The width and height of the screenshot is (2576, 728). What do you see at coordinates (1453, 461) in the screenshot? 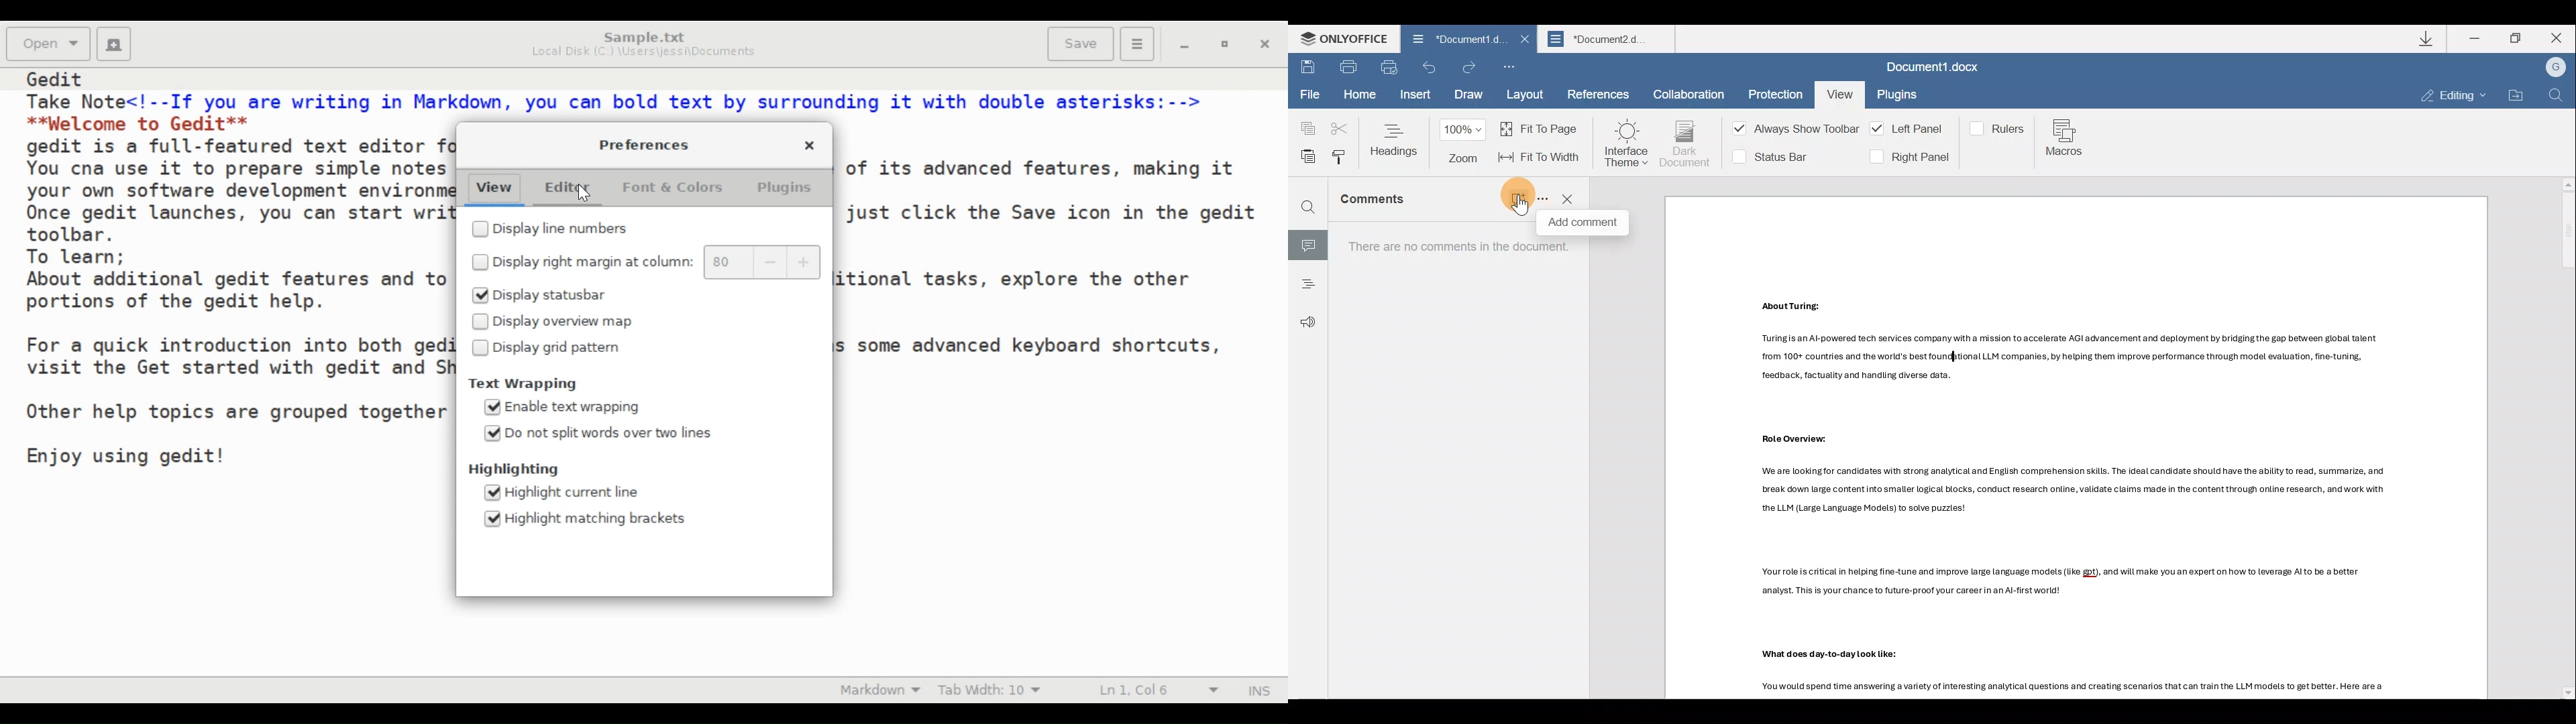
I see `There are no comments in the document` at bounding box center [1453, 461].